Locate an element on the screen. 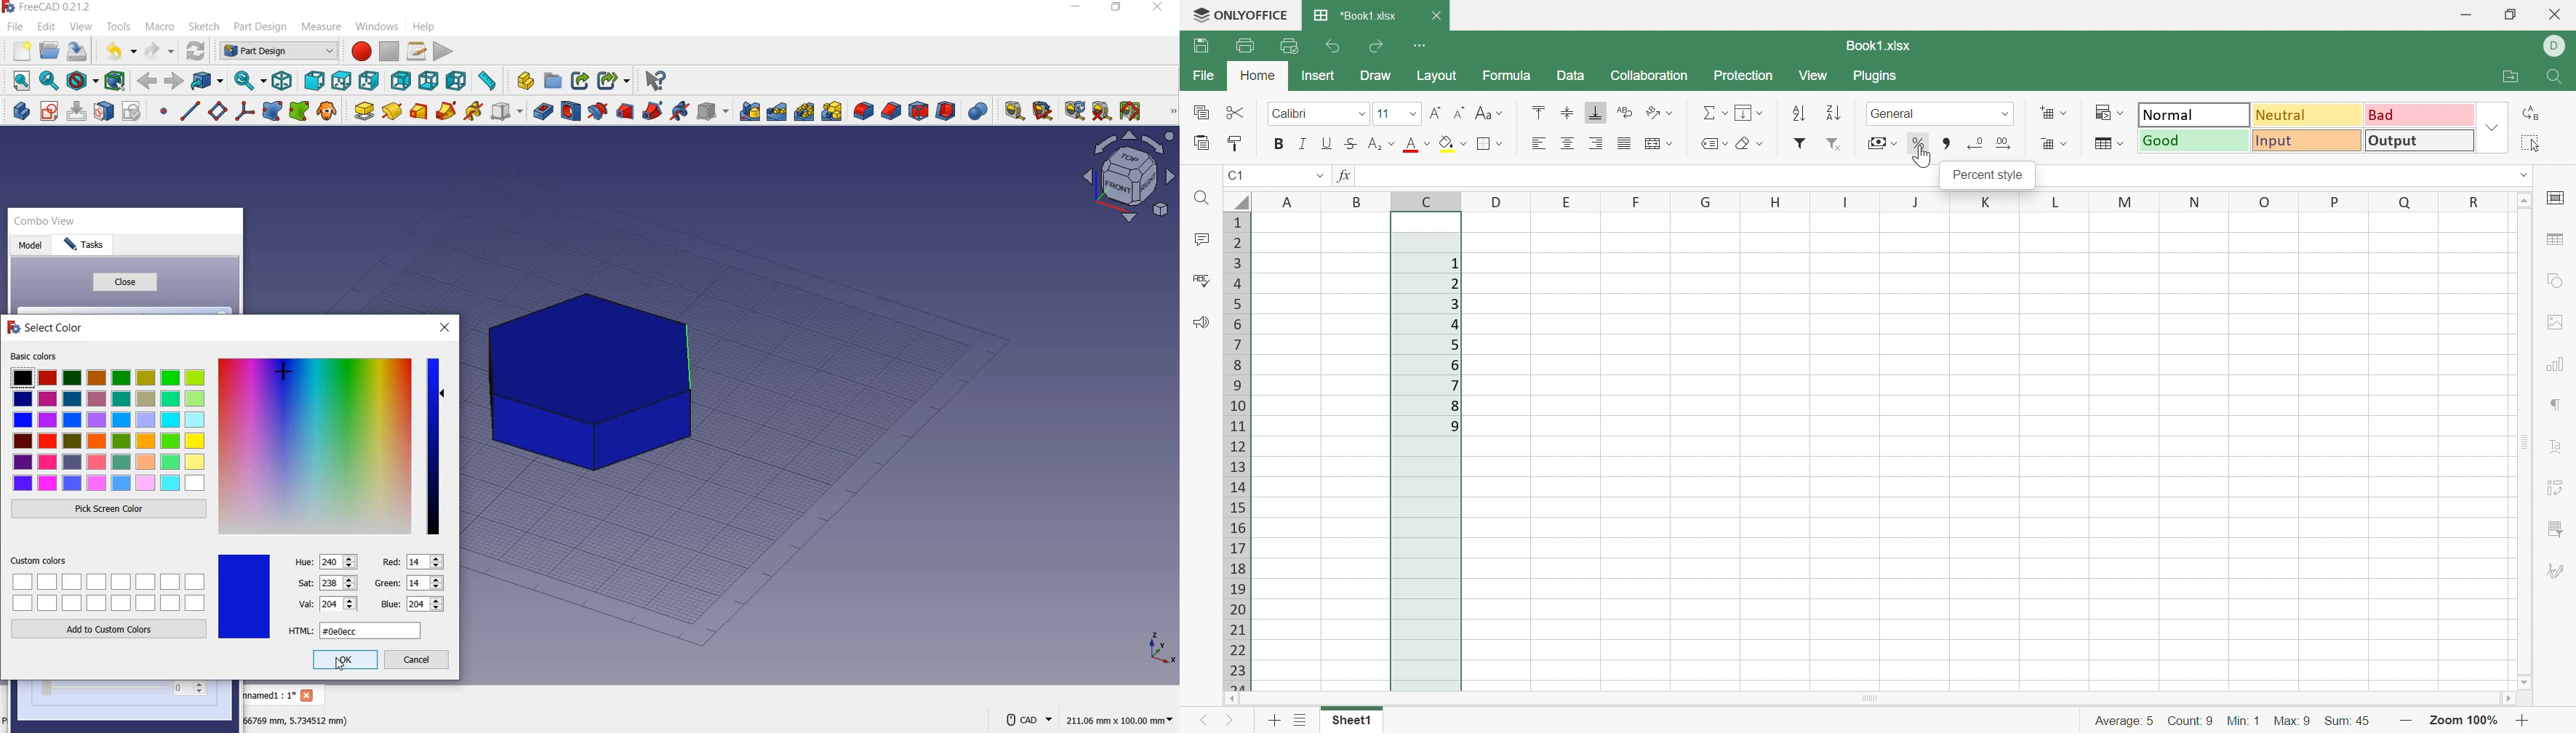 Image resolution: width=2576 pixels, height=756 pixels. shape (color changed) is located at coordinates (595, 381).